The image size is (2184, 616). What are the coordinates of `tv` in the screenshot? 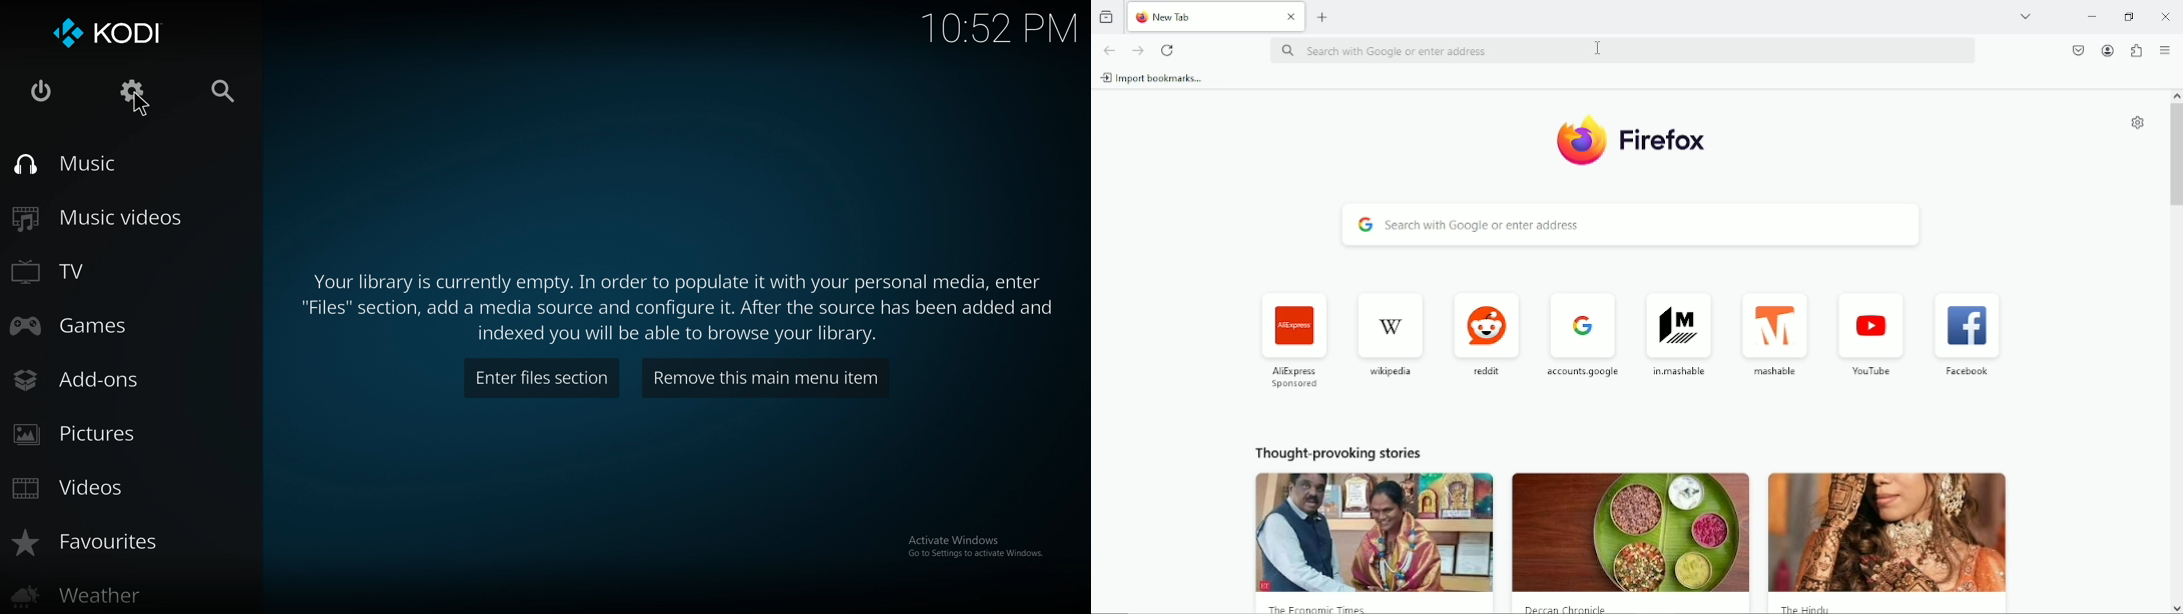 It's located at (110, 270).